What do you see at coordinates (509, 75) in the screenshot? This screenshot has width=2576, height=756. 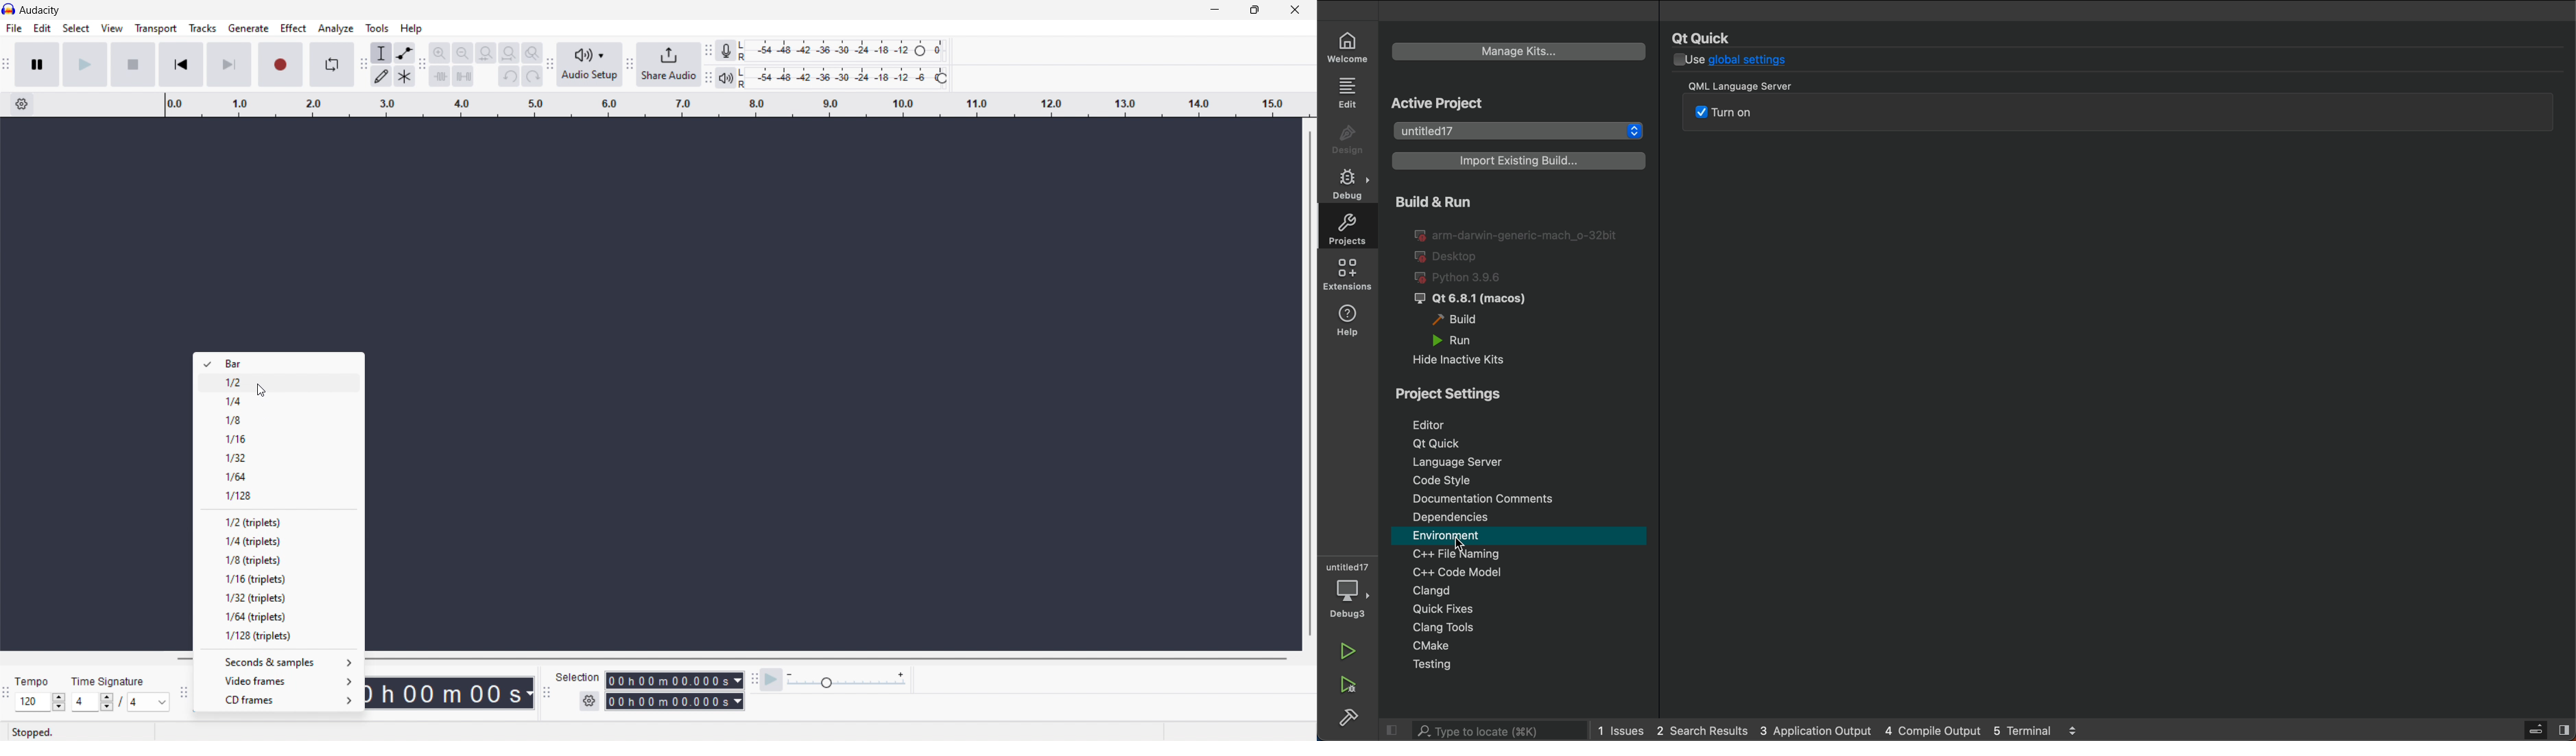 I see `undo` at bounding box center [509, 75].